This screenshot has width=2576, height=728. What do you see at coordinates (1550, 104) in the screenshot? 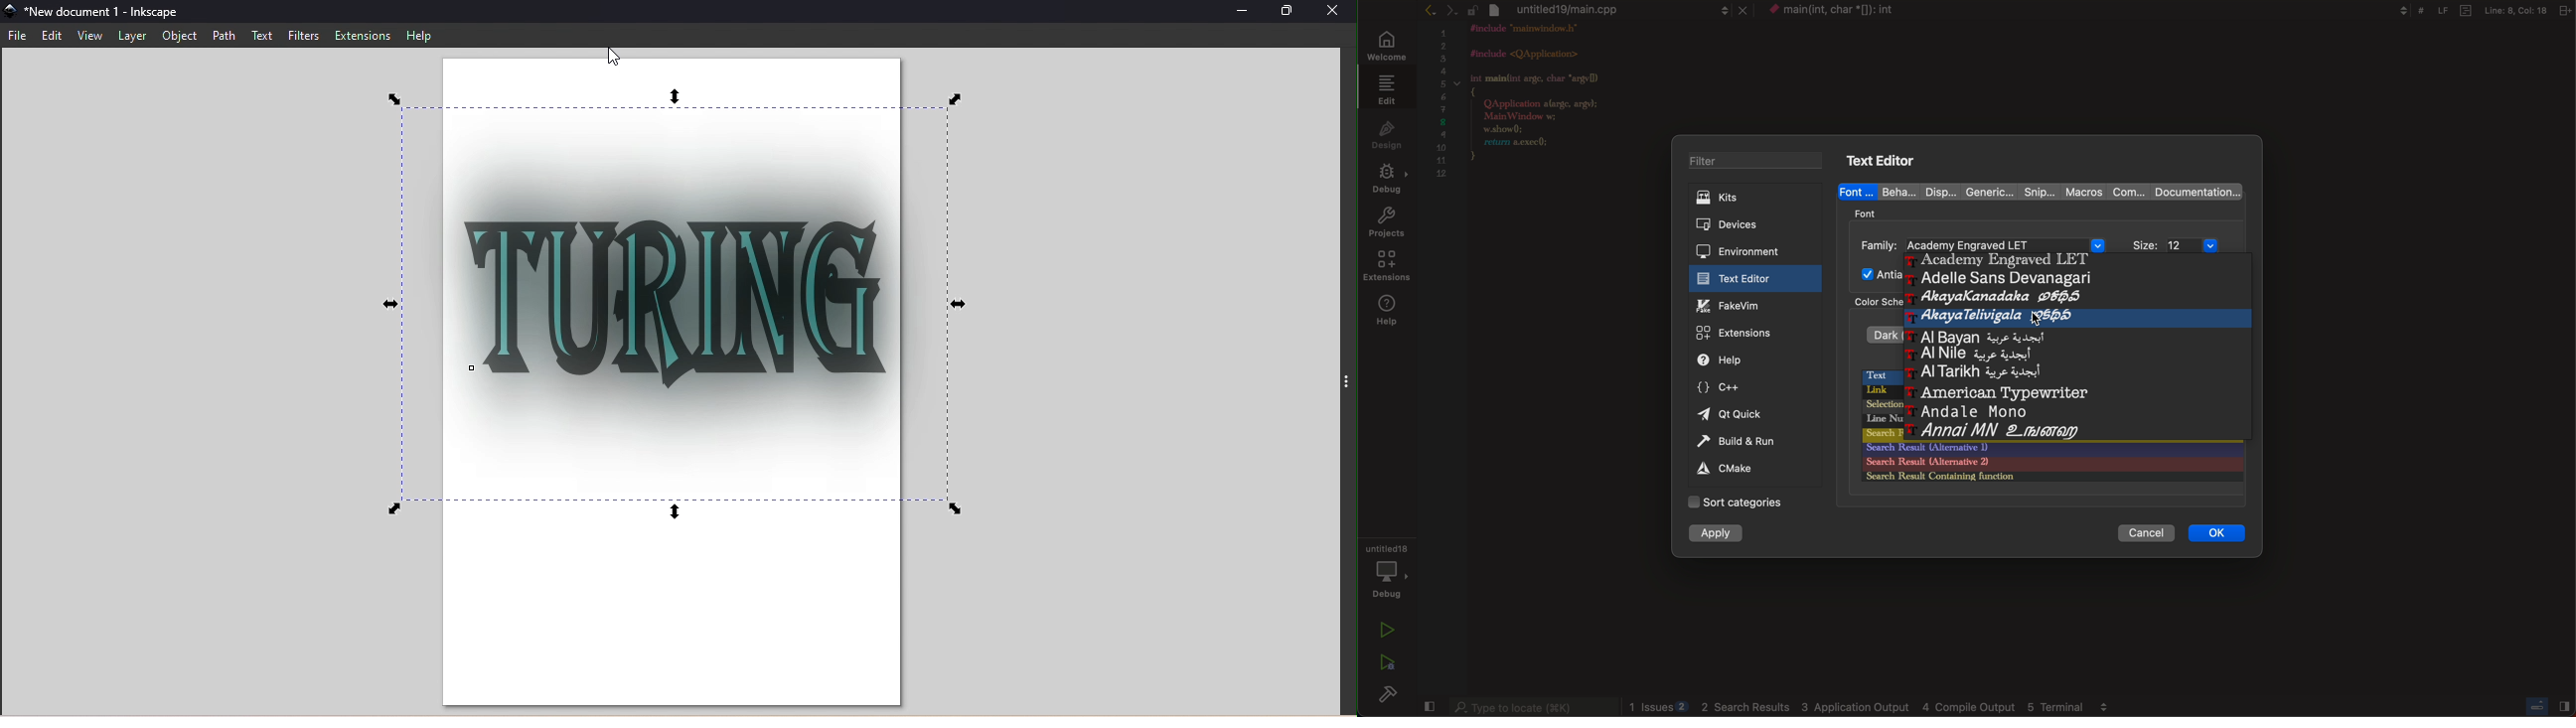
I see `code` at bounding box center [1550, 104].